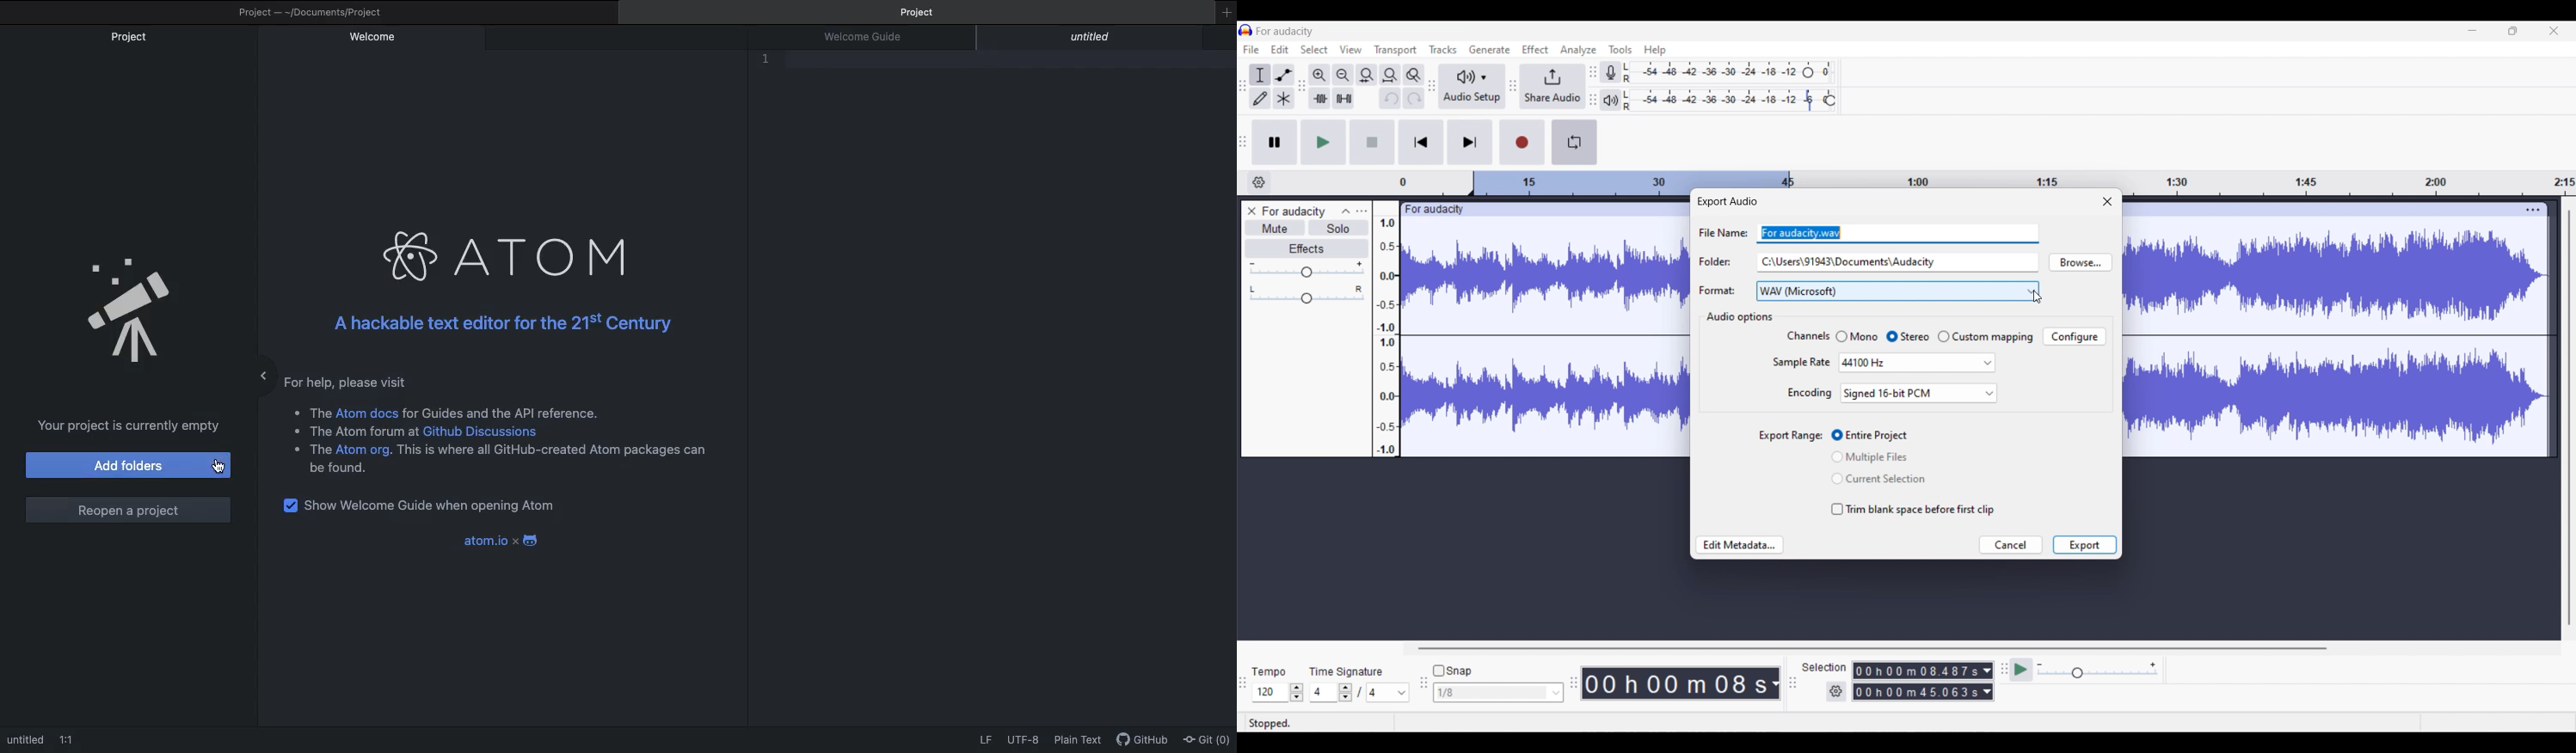  I want to click on Analyze menu, so click(1579, 50).